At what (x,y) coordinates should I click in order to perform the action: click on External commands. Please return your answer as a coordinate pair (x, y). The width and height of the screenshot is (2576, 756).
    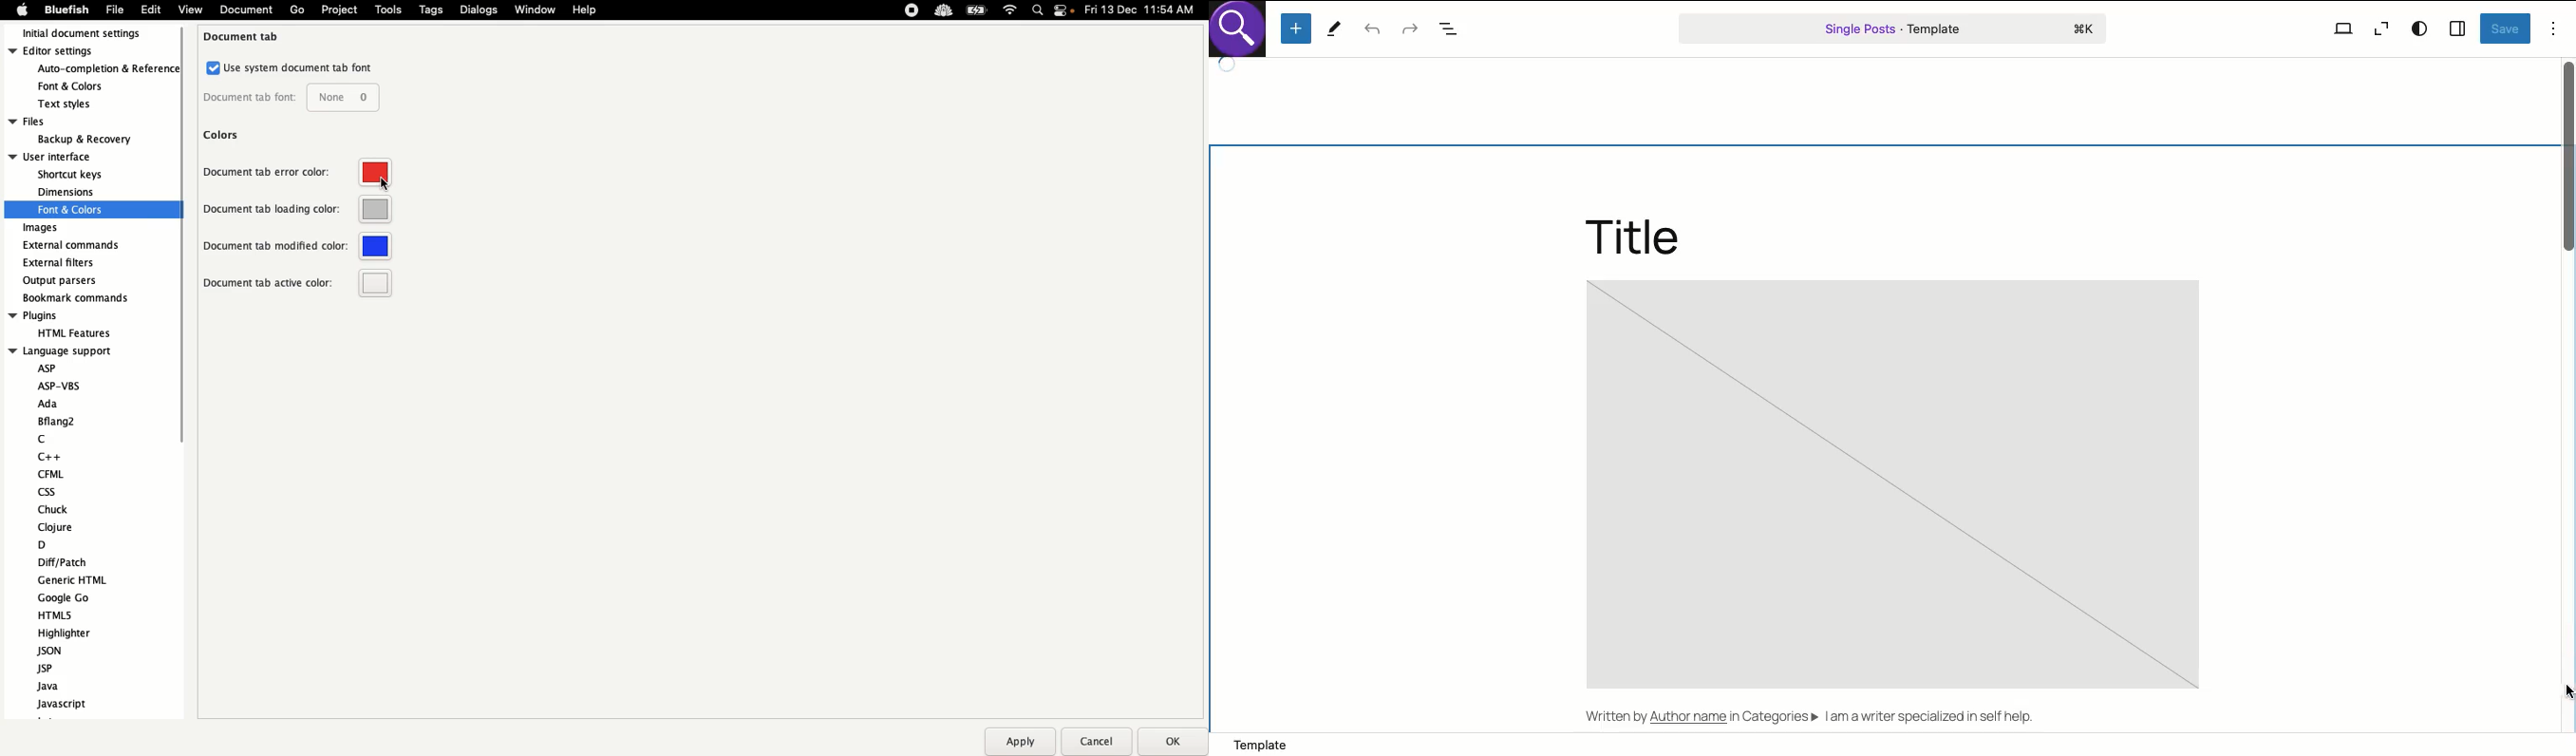
    Looking at the image, I should click on (71, 245).